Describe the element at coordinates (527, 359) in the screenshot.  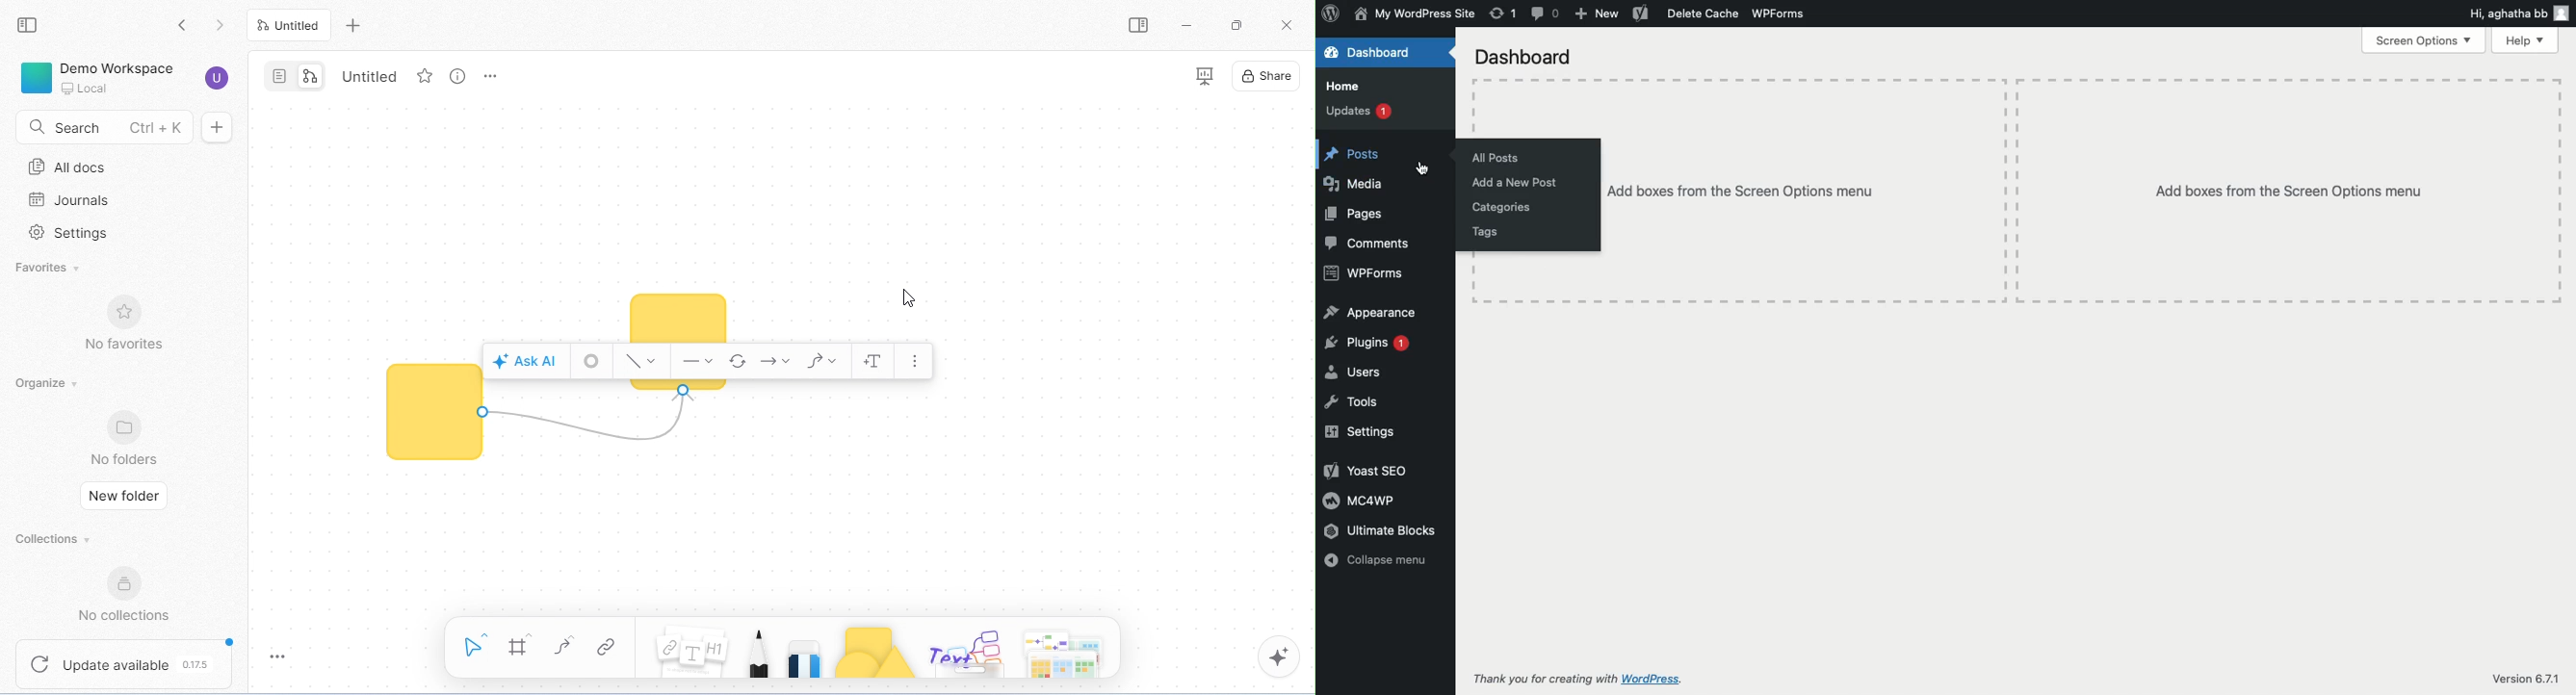
I see `ask AI` at that location.